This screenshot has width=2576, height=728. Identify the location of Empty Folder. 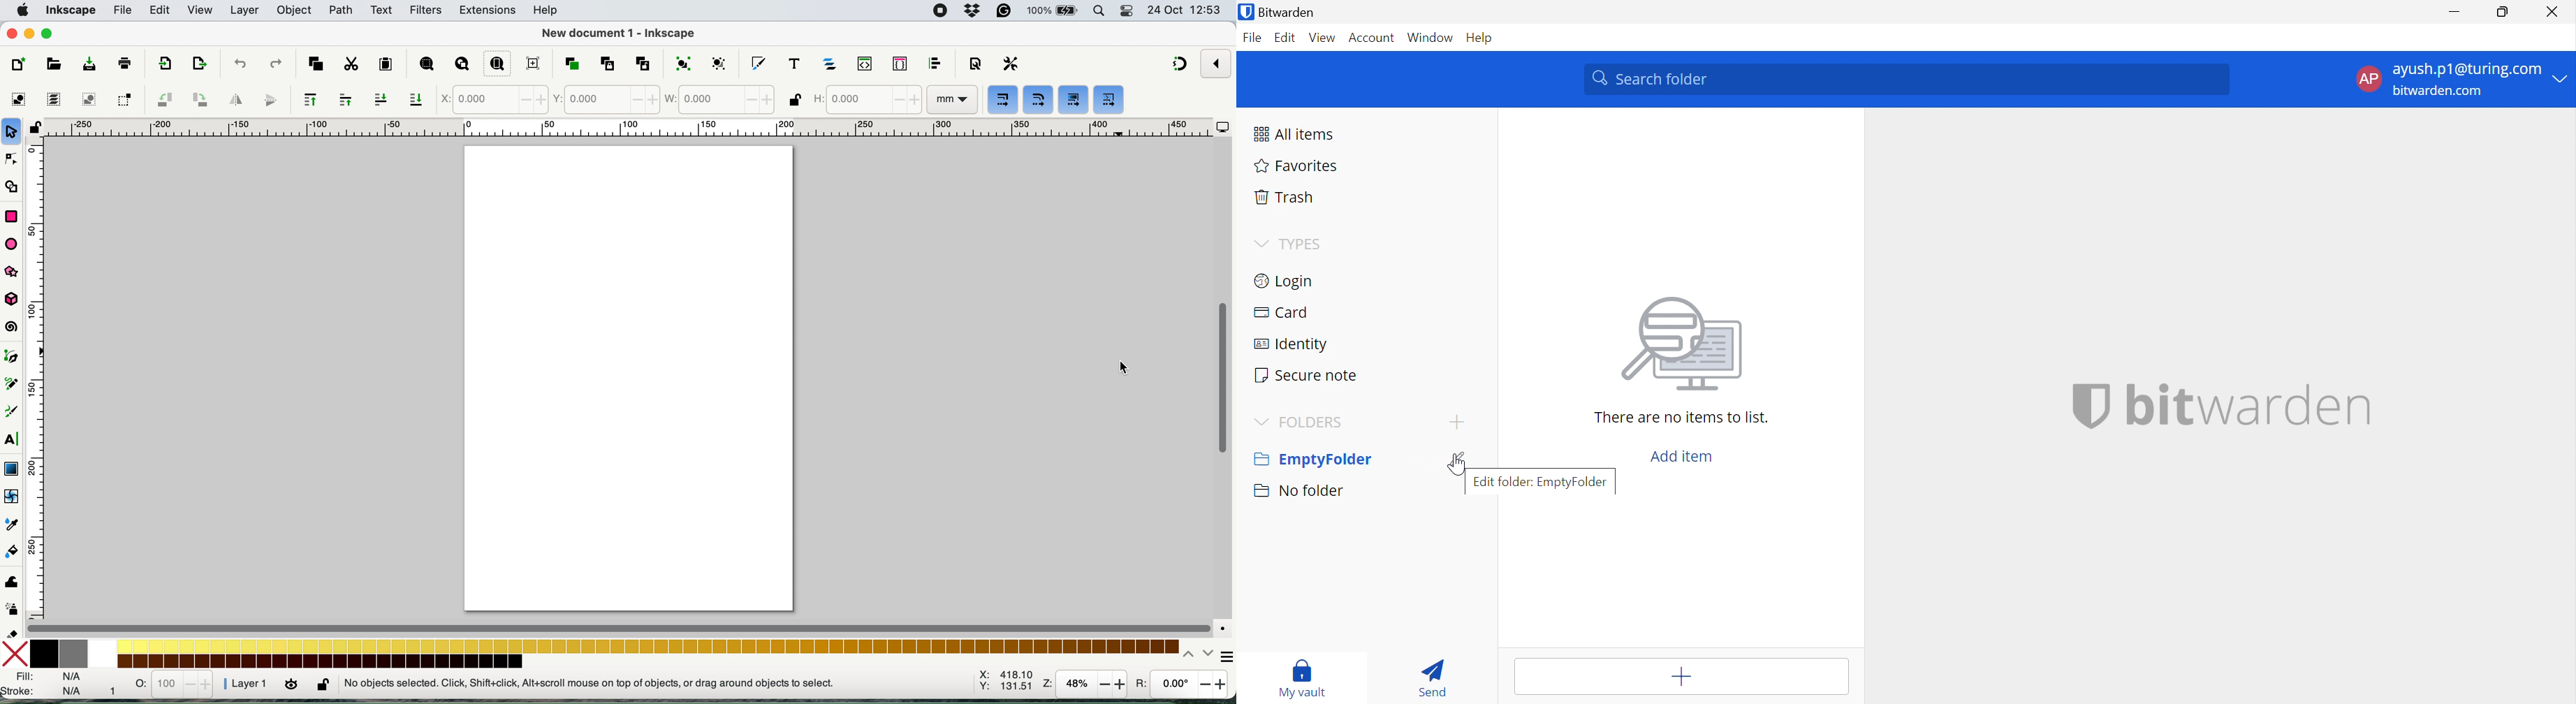
(1311, 461).